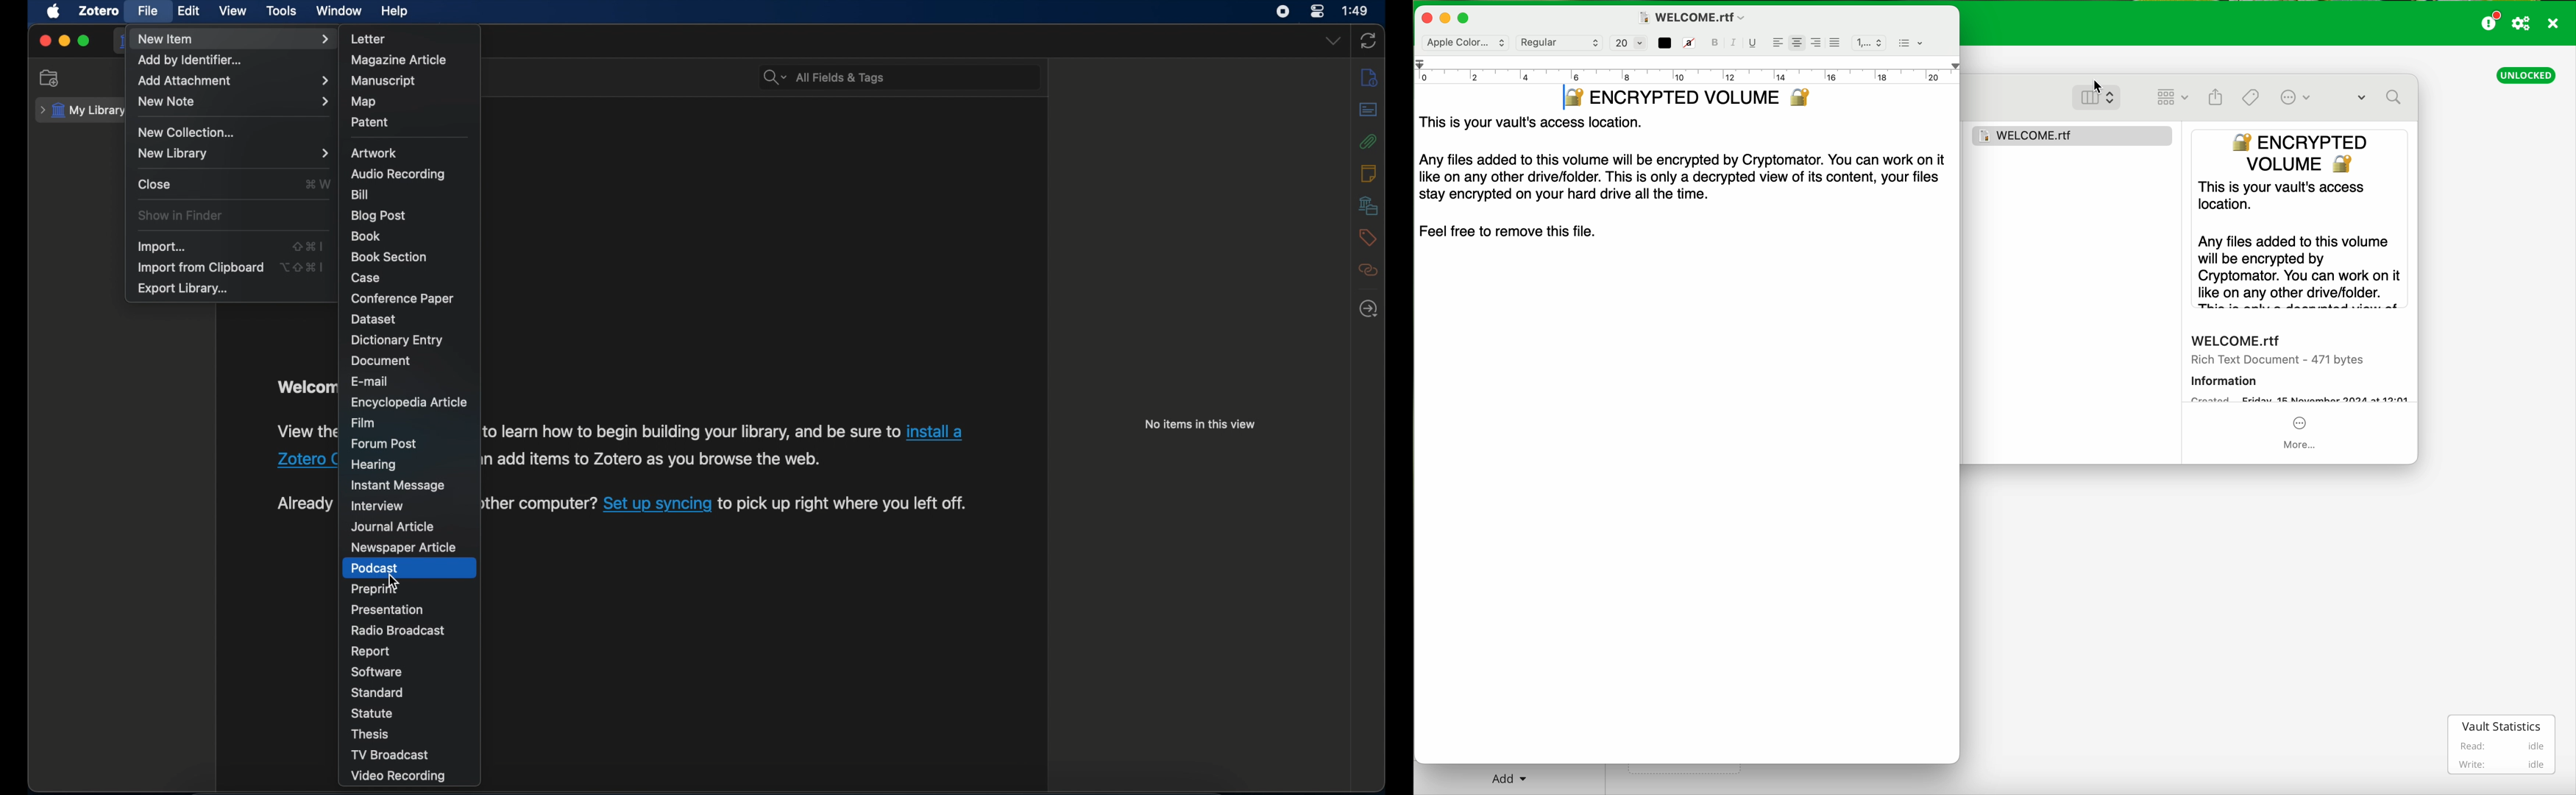  I want to click on manuscript, so click(384, 82).